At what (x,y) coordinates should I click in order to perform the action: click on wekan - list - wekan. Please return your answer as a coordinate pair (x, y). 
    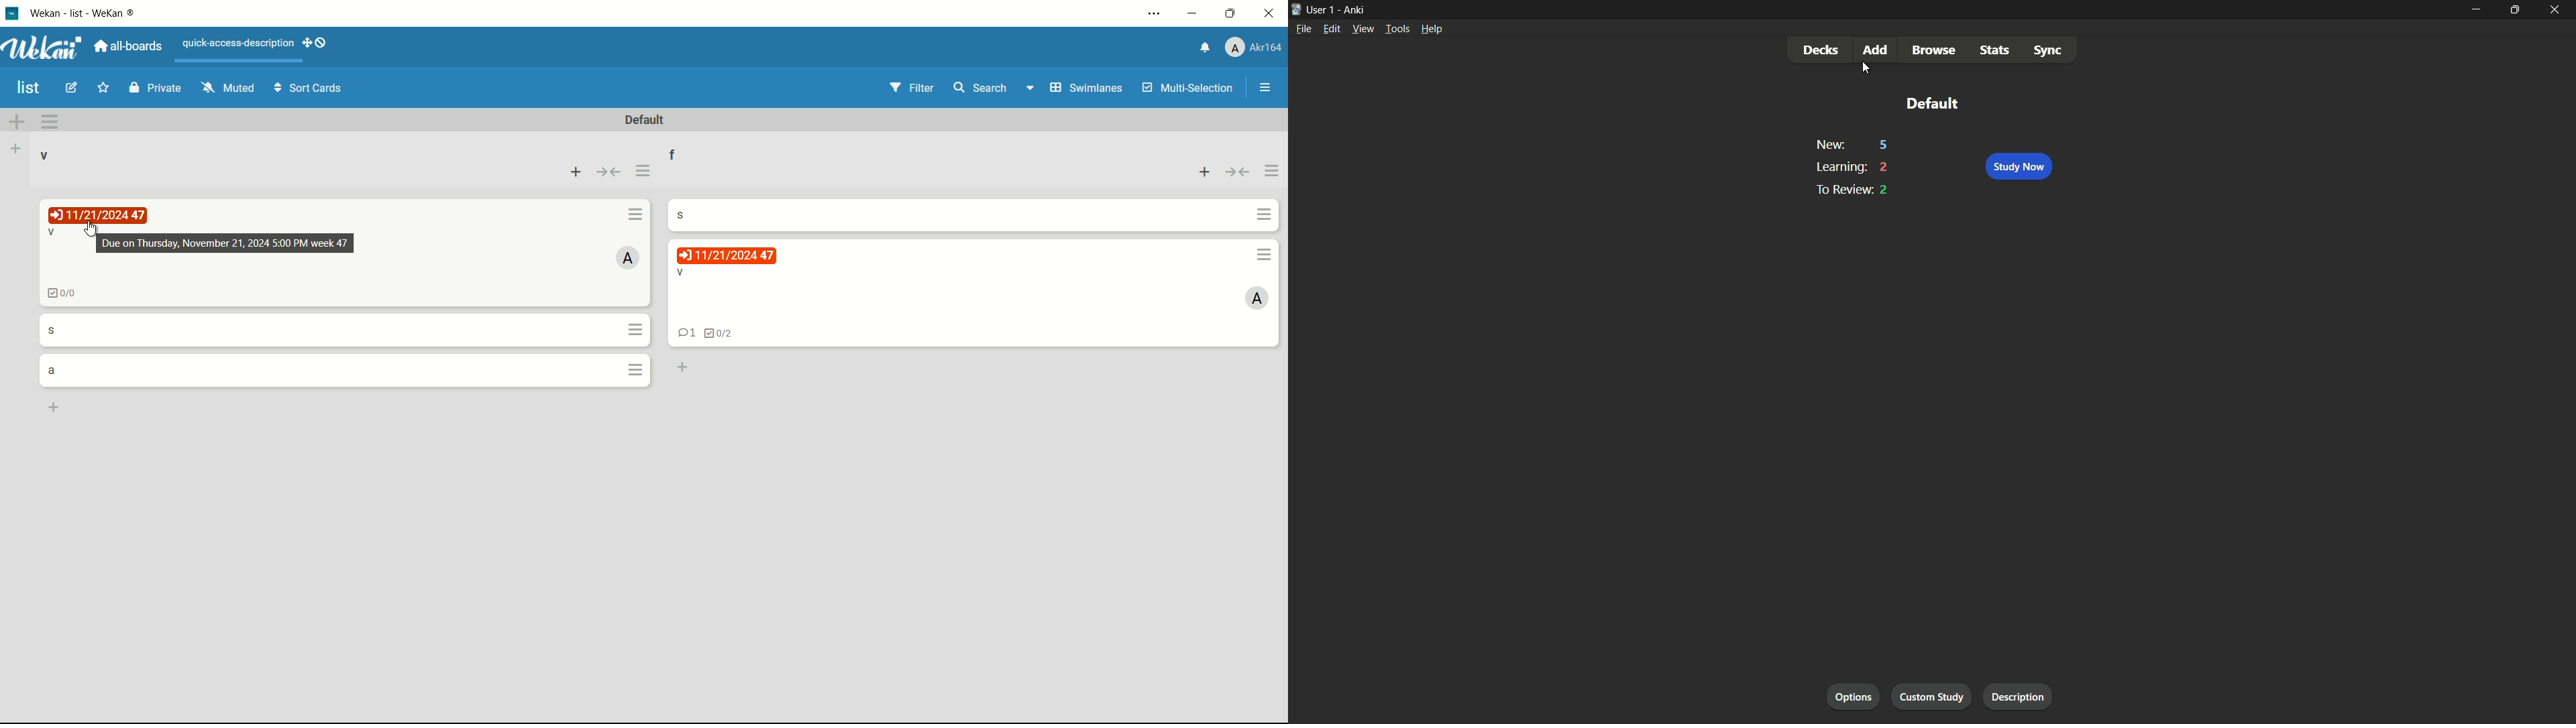
    Looking at the image, I should click on (87, 11).